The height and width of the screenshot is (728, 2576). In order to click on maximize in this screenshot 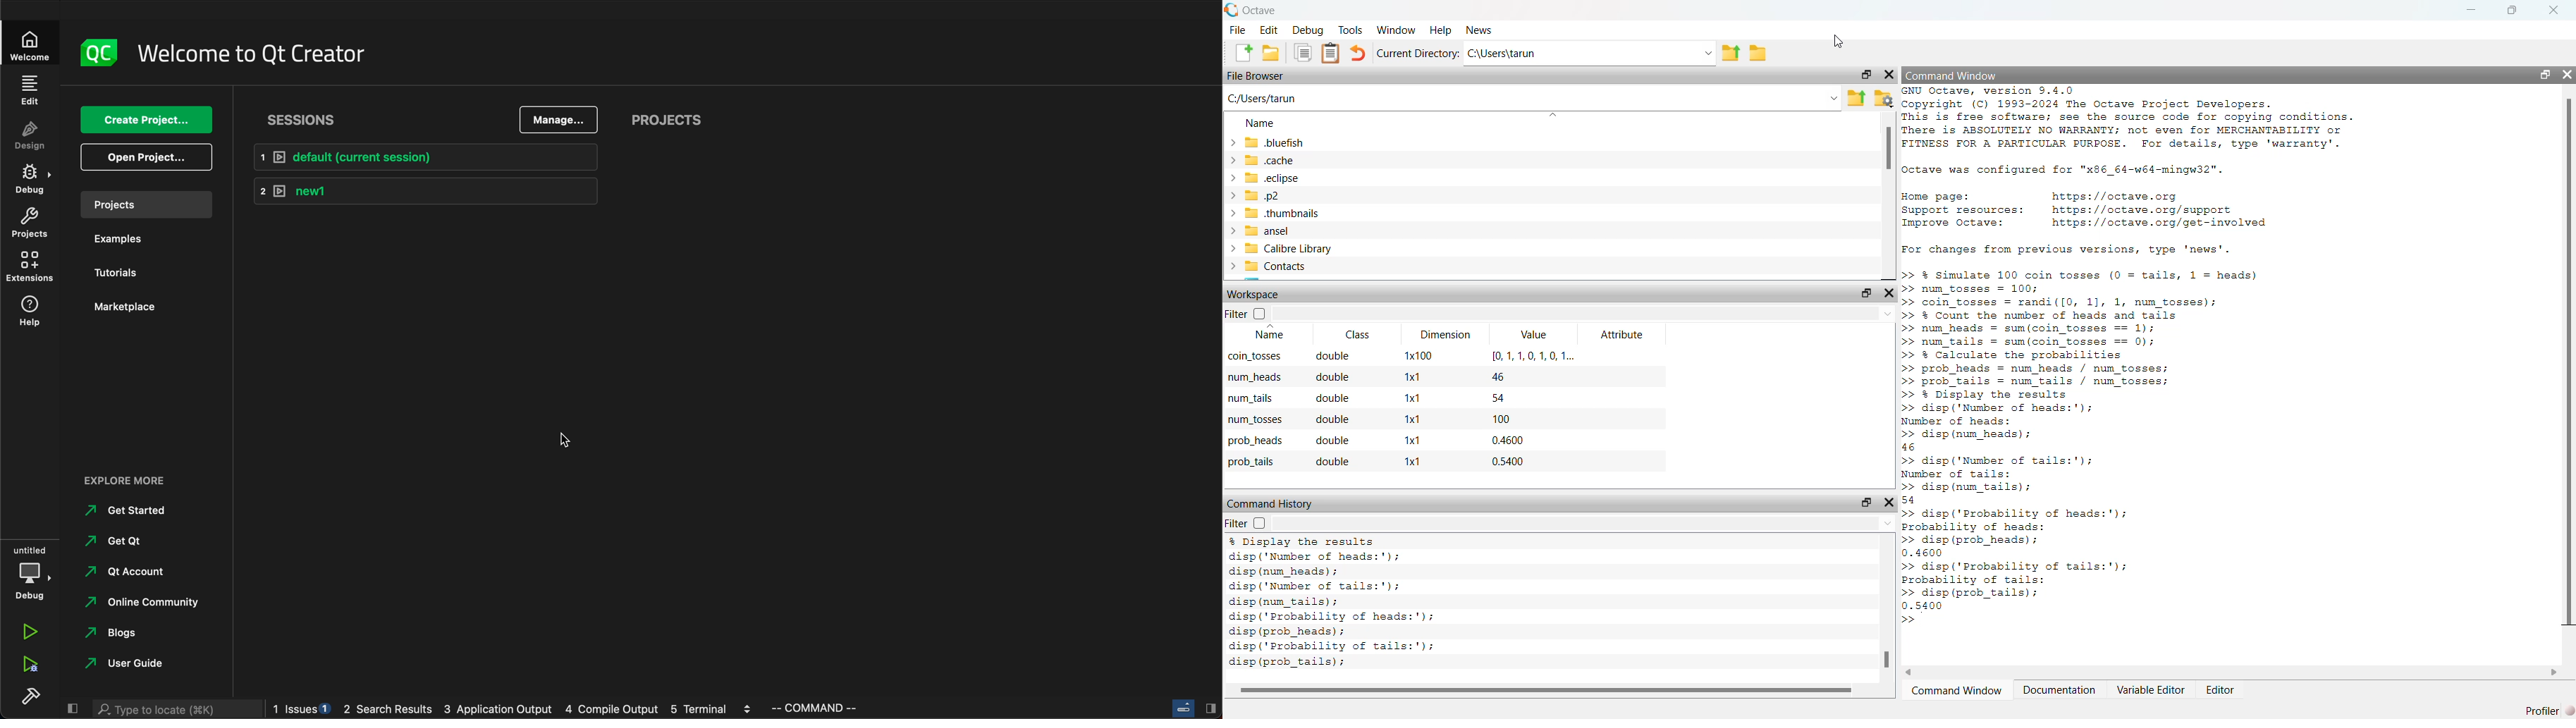, I will do `click(1866, 503)`.